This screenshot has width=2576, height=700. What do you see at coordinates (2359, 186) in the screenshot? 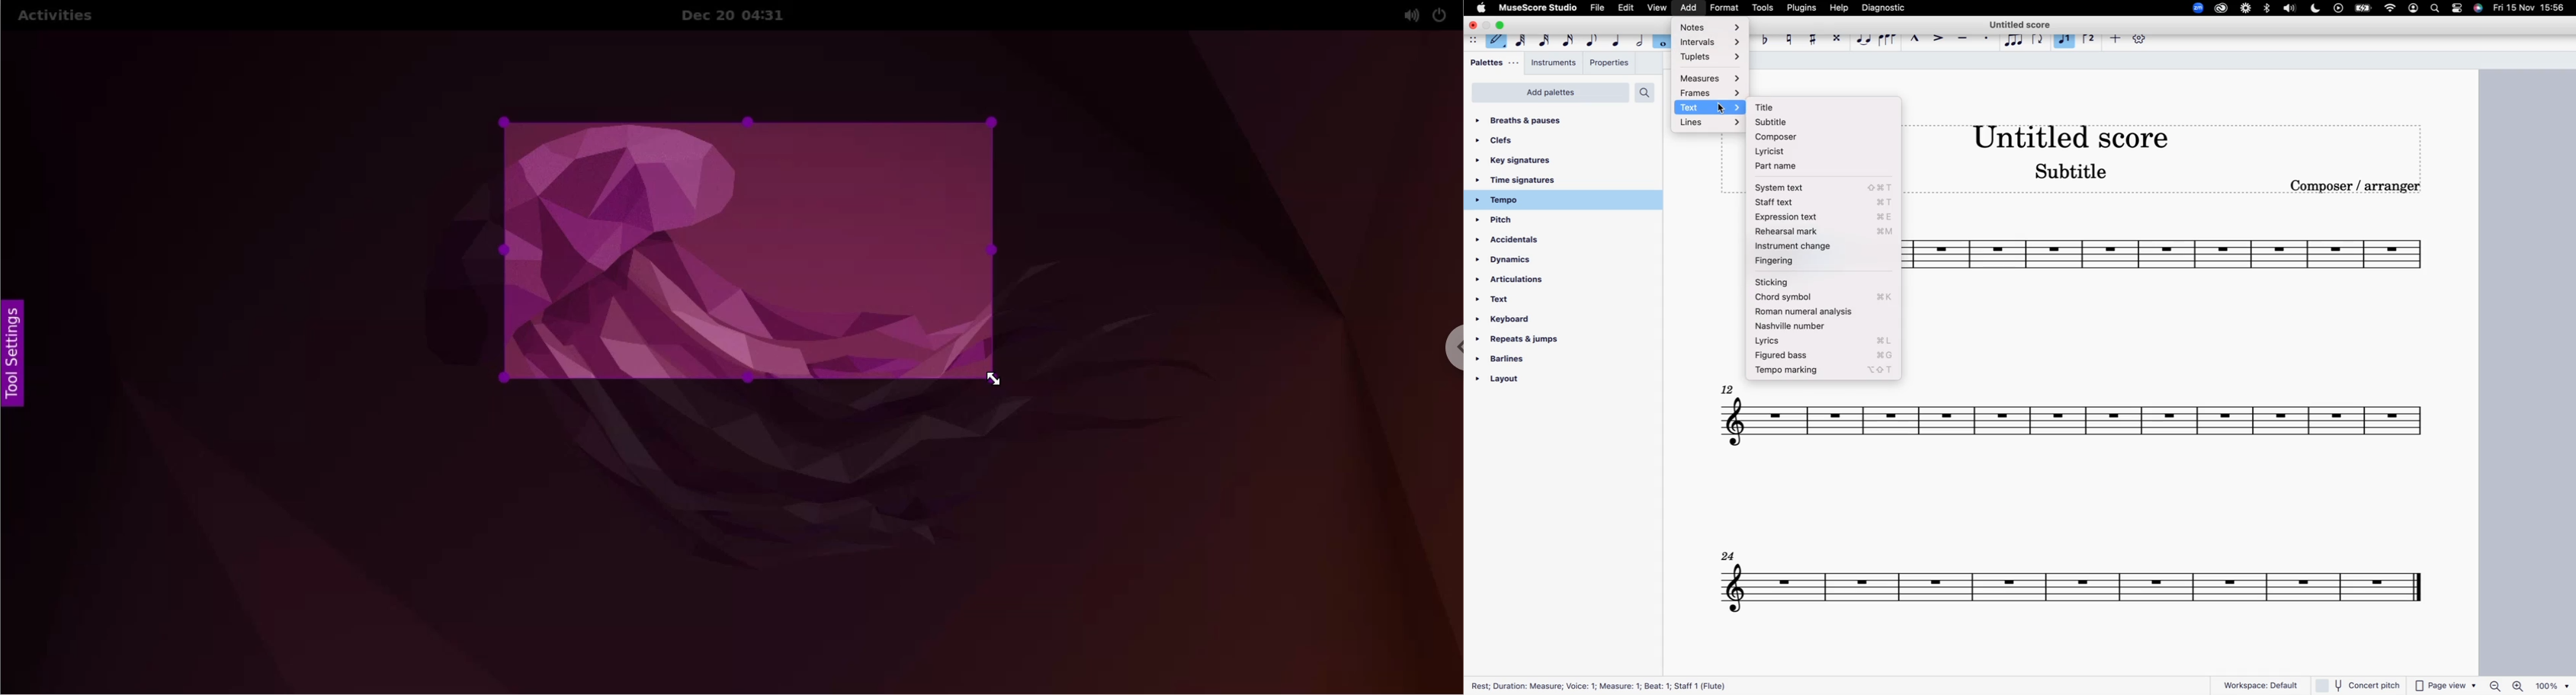
I see `composer / arranger` at bounding box center [2359, 186].